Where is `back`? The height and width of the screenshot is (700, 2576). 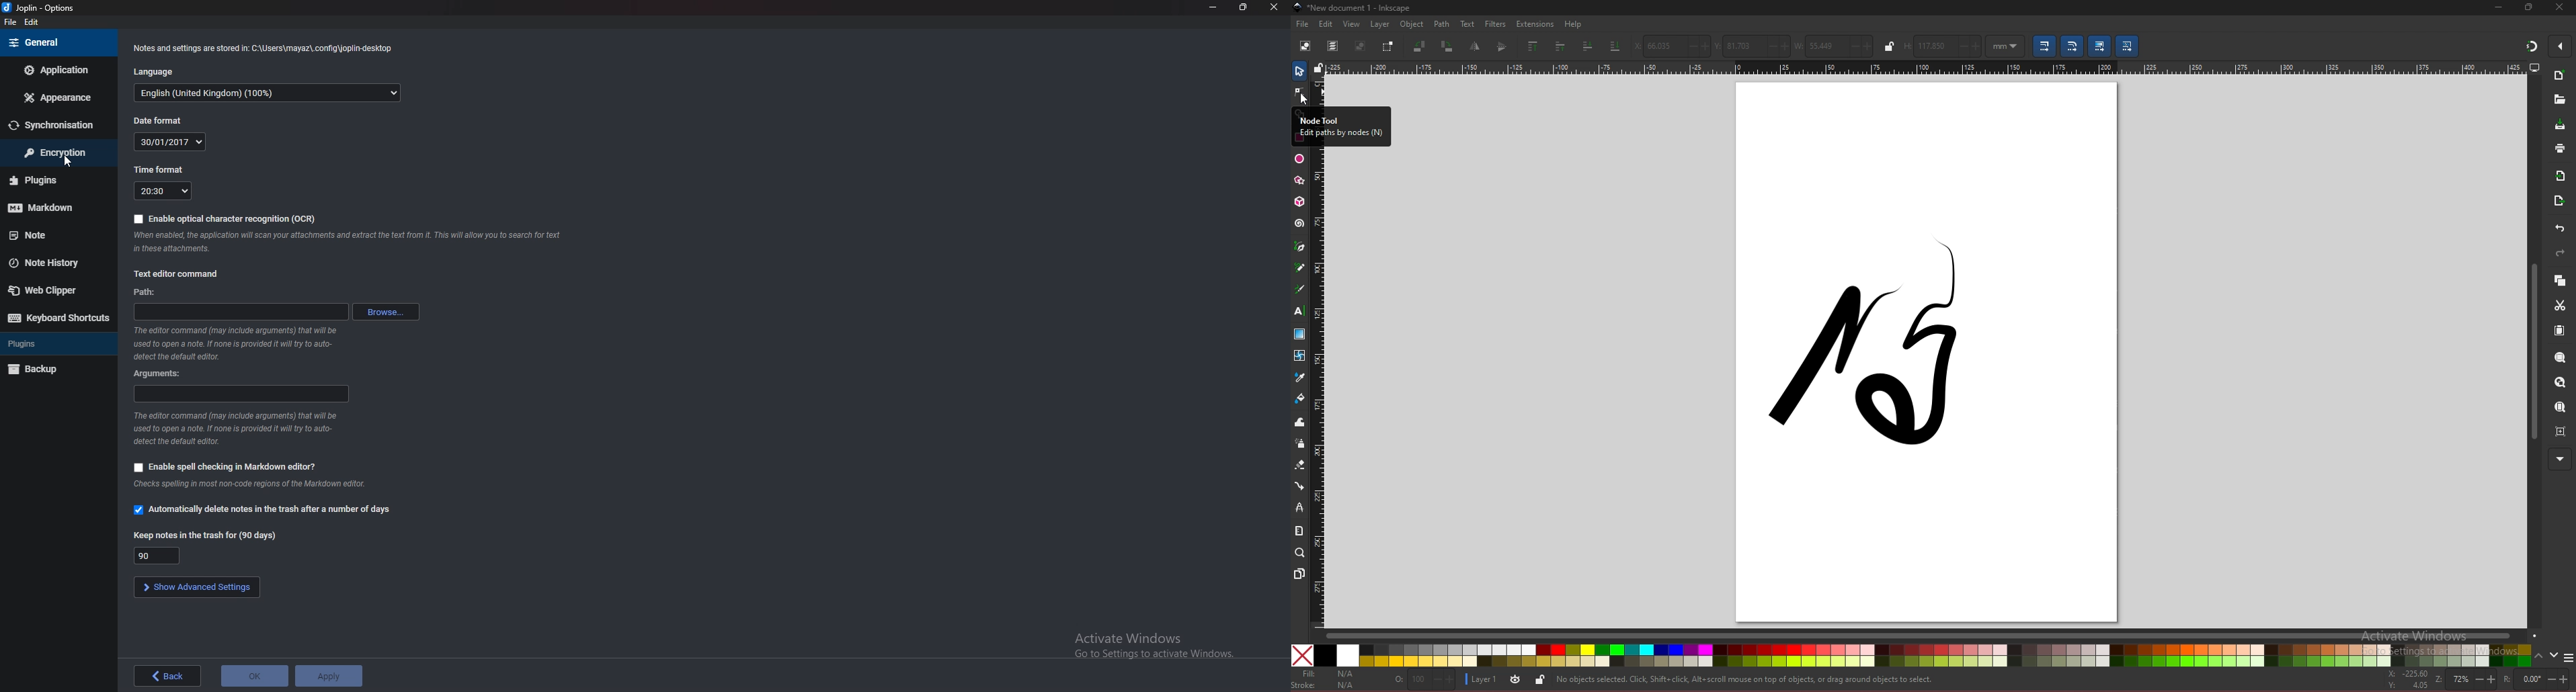 back is located at coordinates (167, 677).